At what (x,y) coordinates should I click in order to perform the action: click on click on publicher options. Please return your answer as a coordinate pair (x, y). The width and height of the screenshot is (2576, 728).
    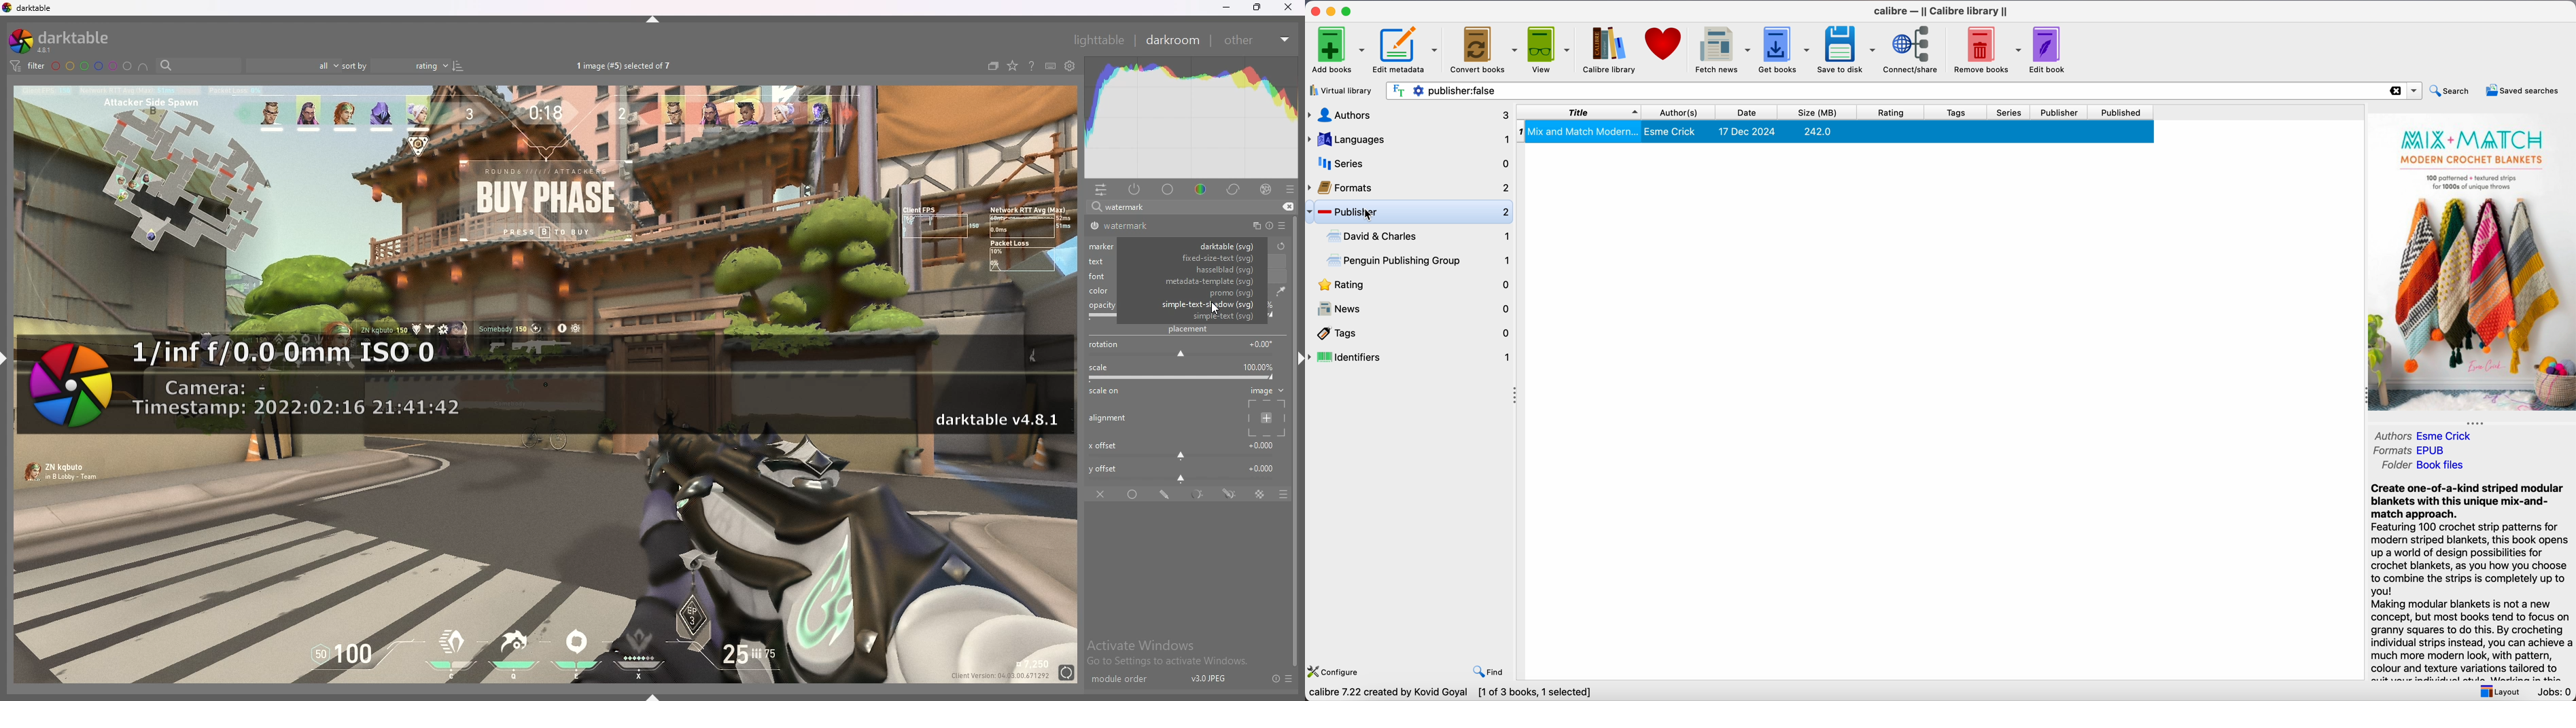
    Looking at the image, I should click on (1418, 213).